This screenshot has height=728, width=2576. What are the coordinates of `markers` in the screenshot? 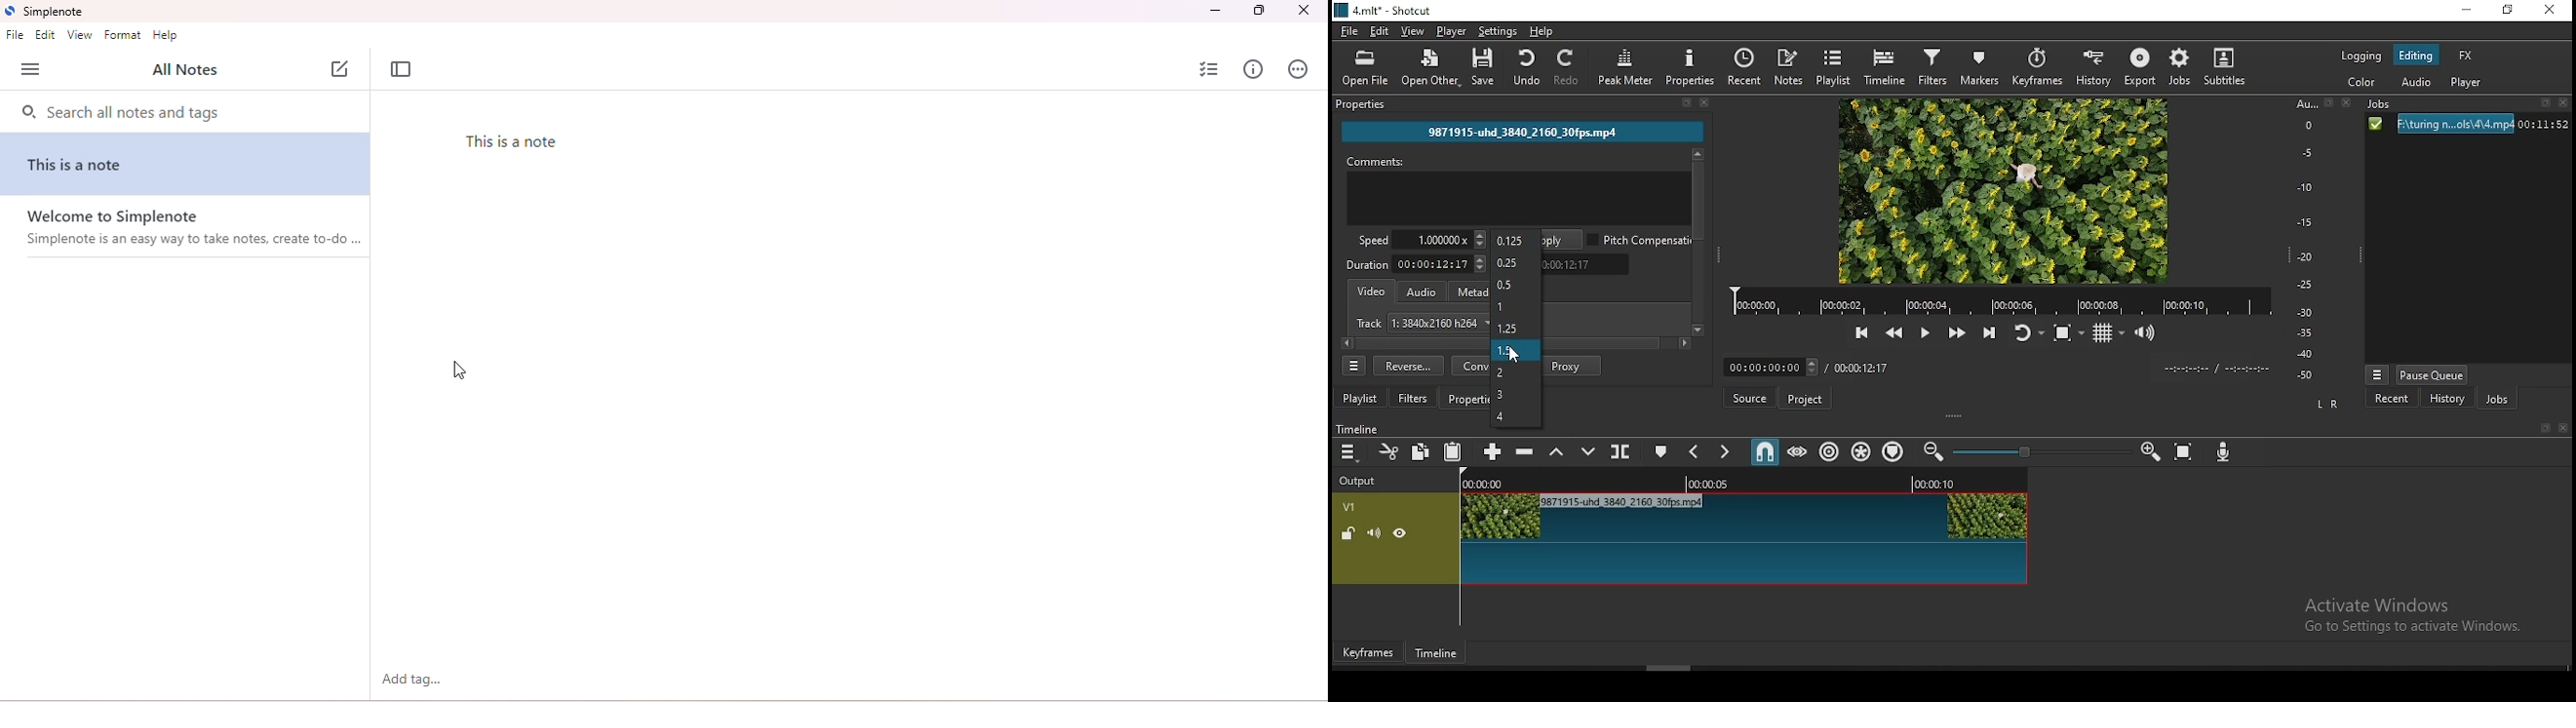 It's located at (1980, 67).